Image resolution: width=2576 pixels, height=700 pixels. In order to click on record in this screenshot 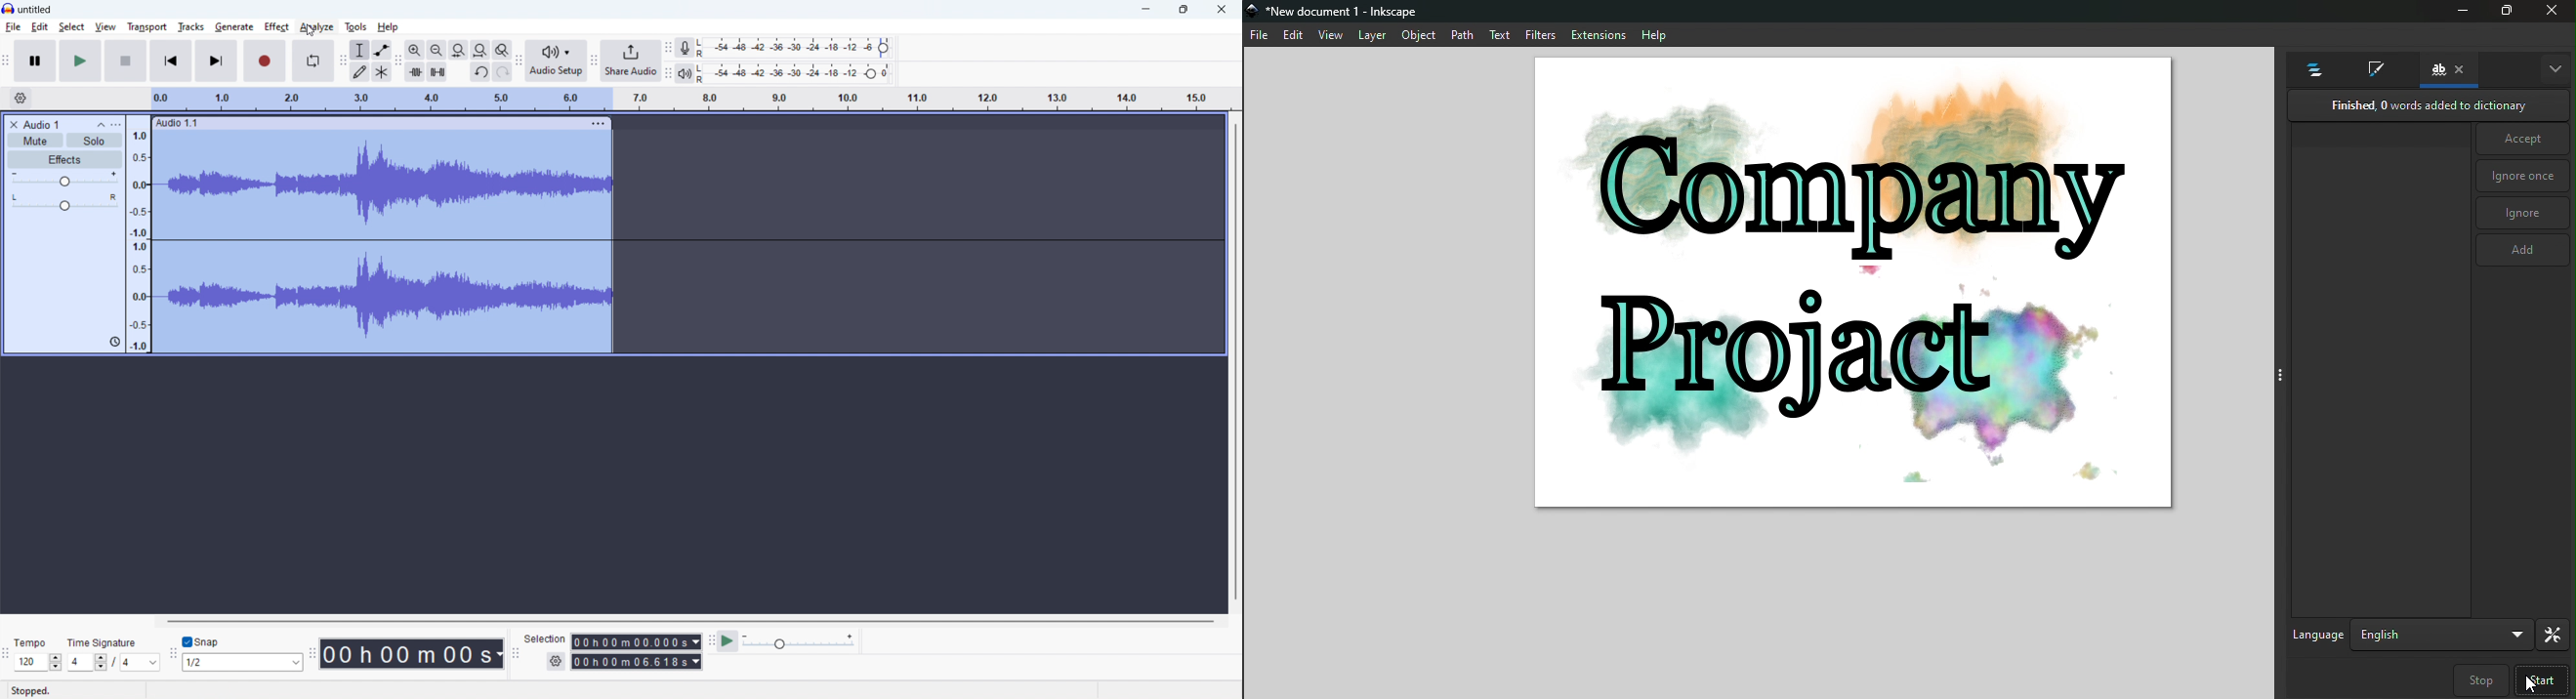, I will do `click(263, 60)`.